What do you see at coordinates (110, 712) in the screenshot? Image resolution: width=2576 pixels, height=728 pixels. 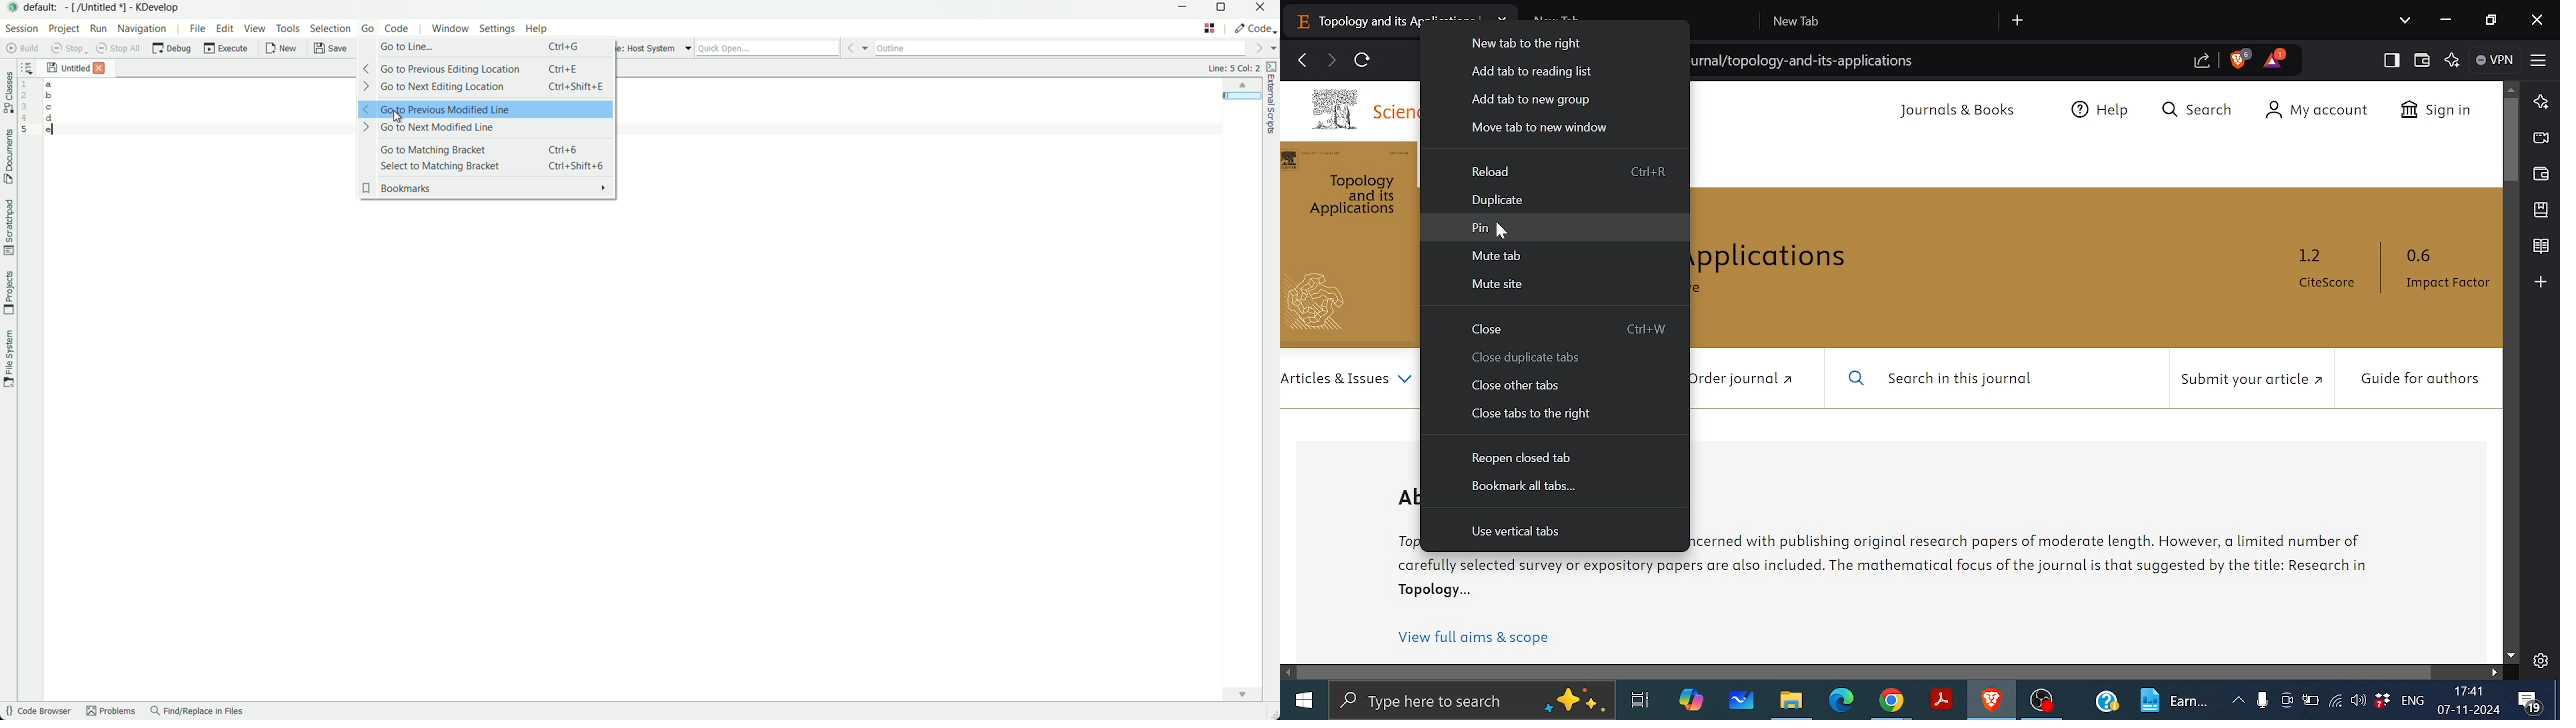 I see `problems` at bounding box center [110, 712].